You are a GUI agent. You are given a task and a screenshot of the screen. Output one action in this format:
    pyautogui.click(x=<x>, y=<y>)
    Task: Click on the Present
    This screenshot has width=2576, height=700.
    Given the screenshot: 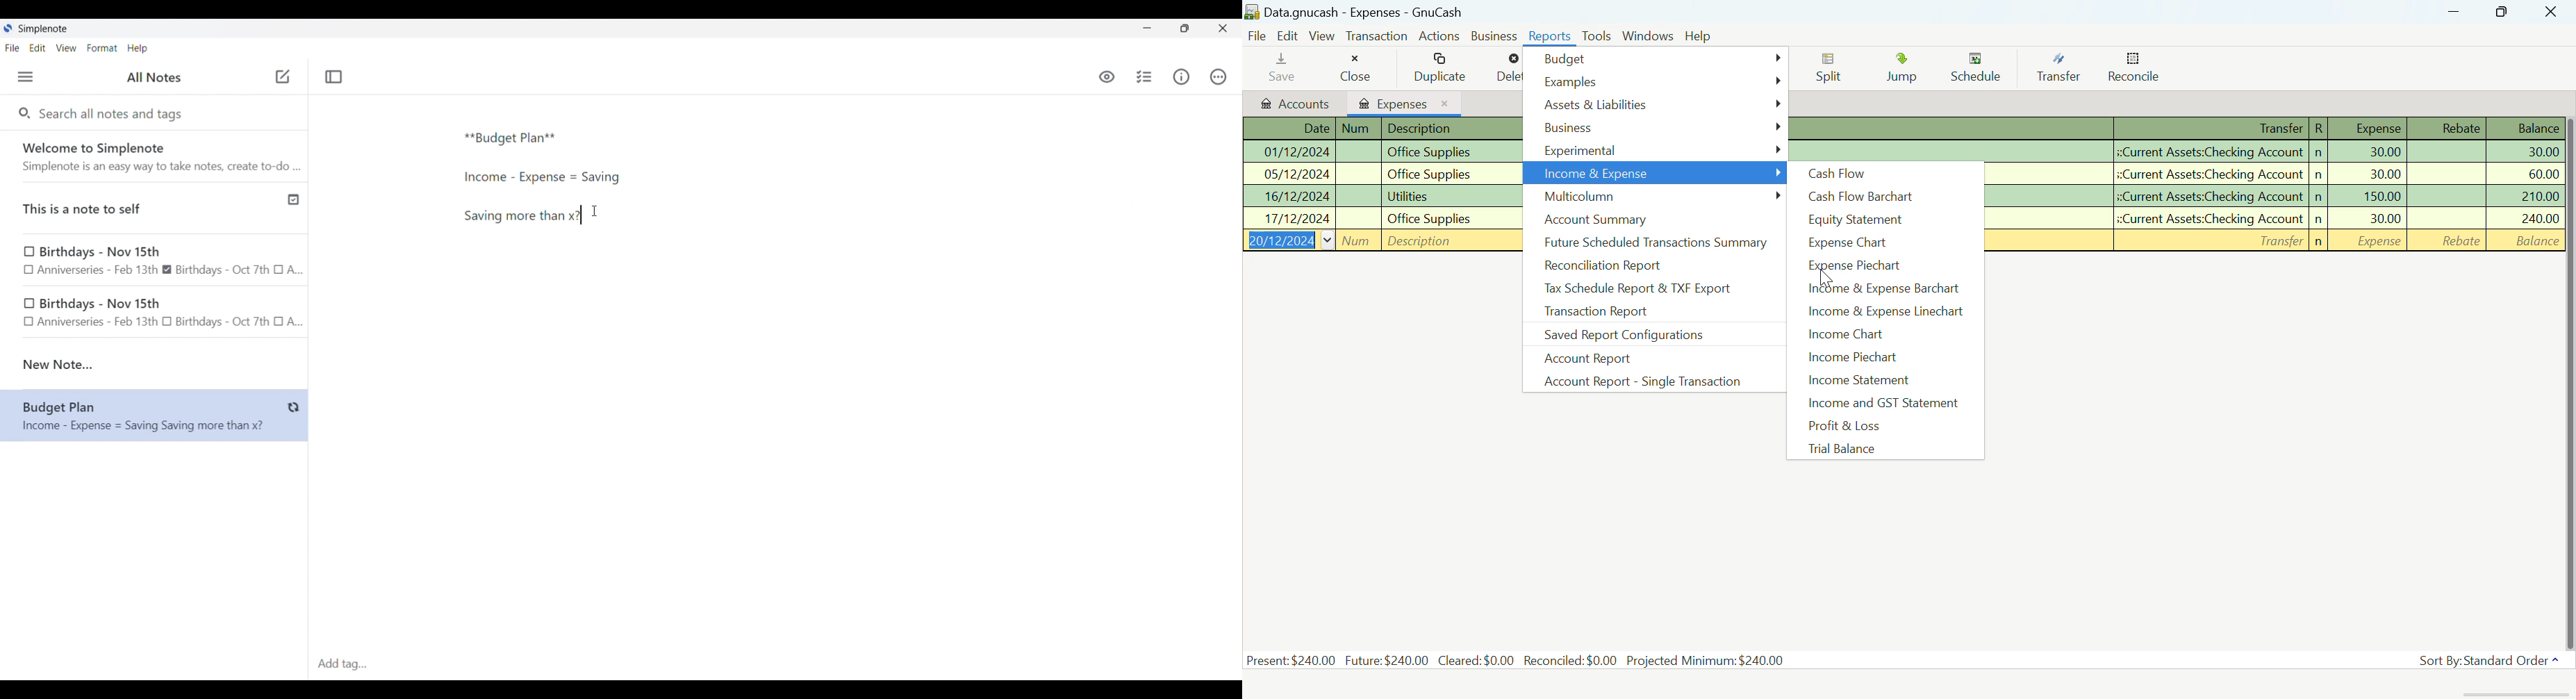 What is the action you would take?
    pyautogui.click(x=1291, y=660)
    